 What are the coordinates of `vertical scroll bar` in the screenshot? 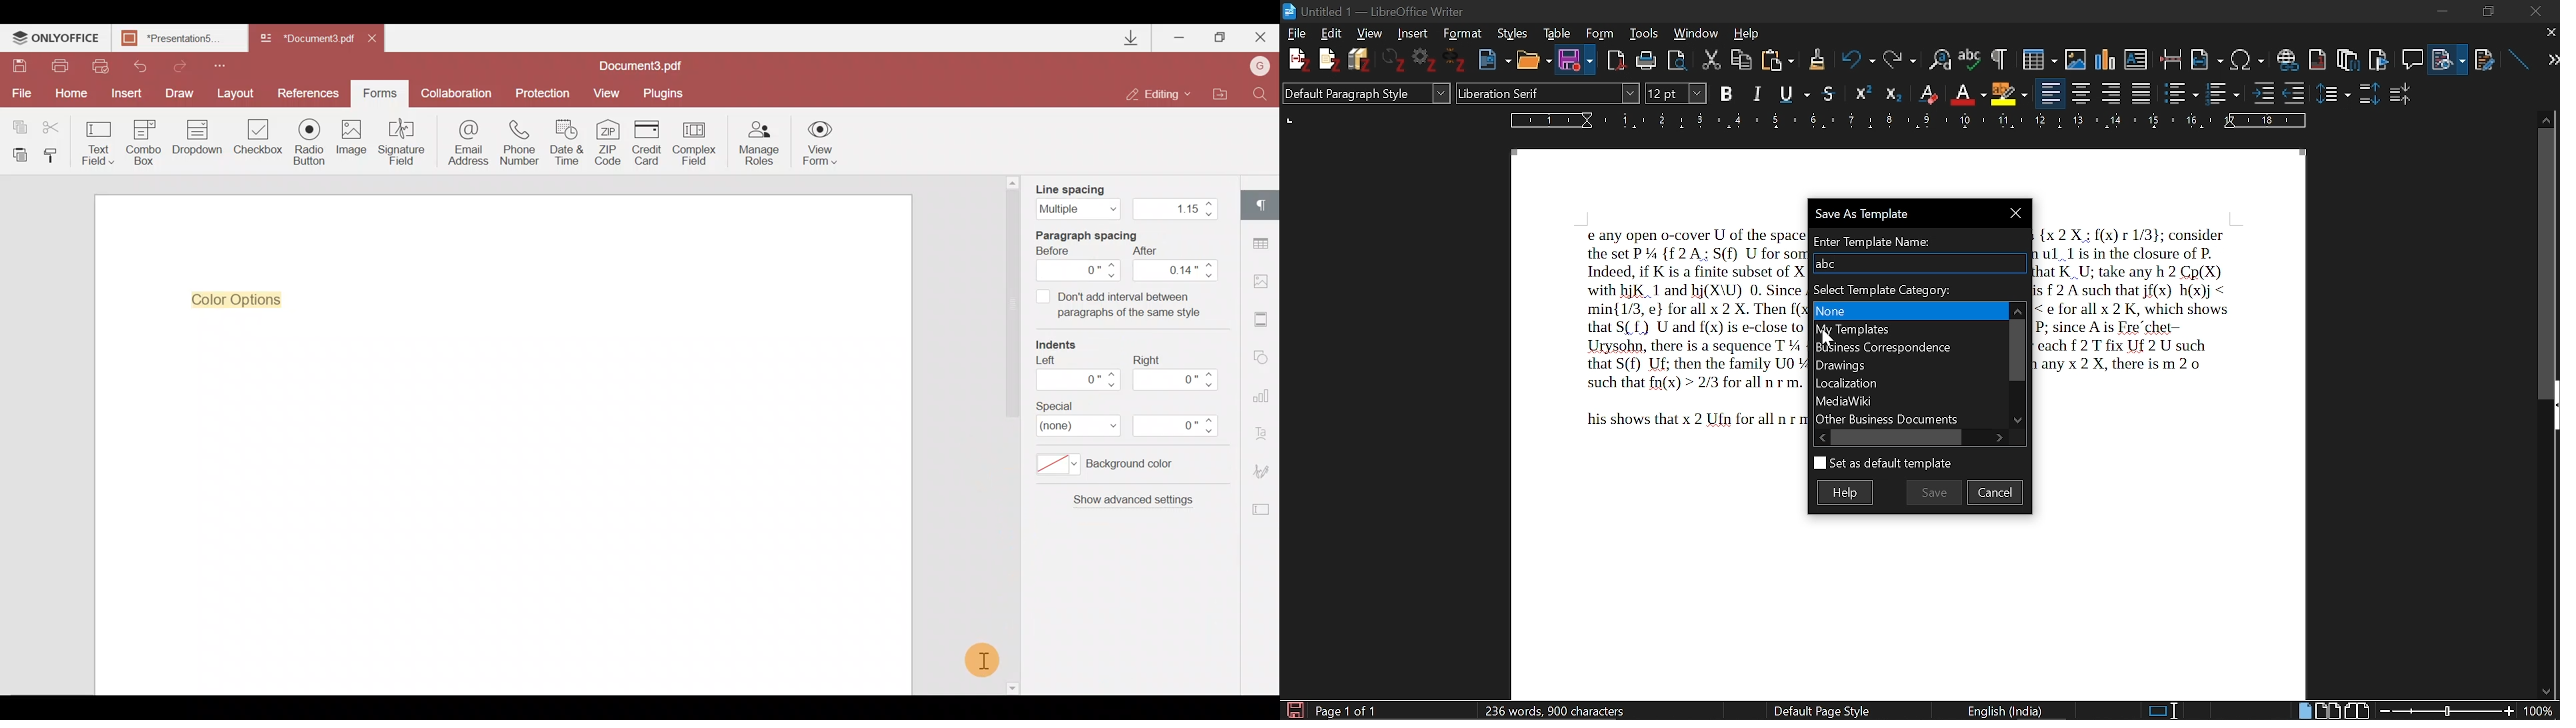 It's located at (2547, 262).